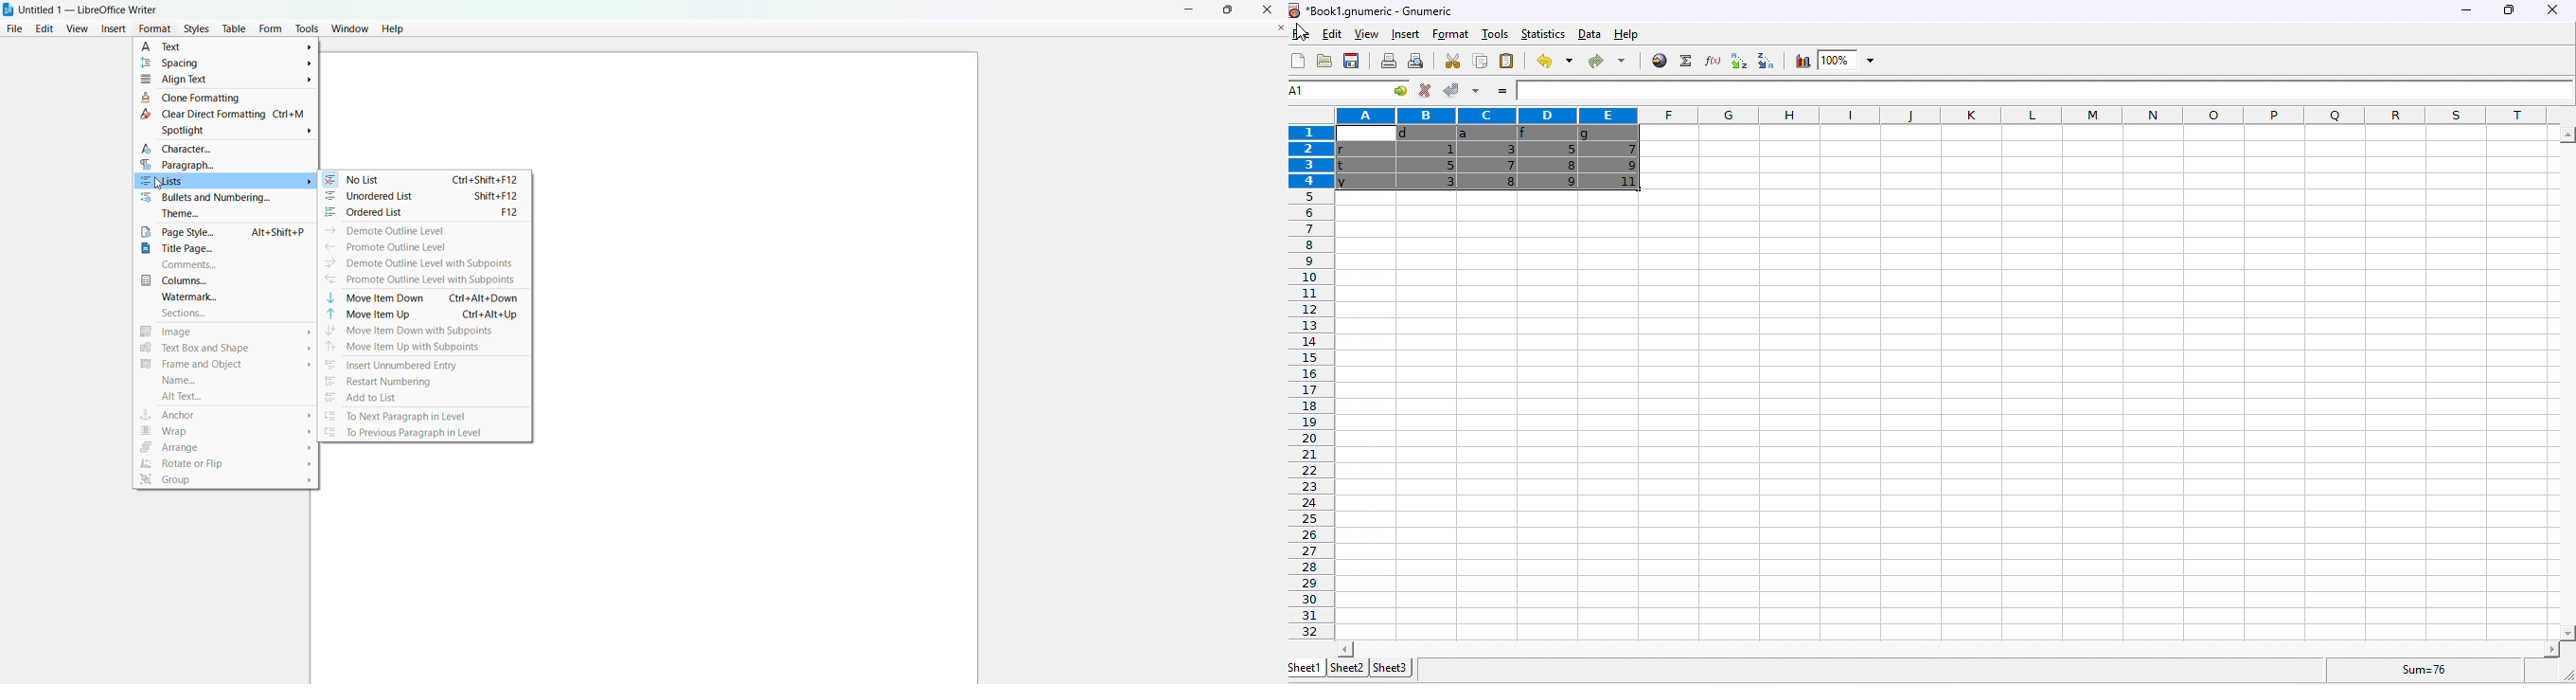 Image resolution: width=2576 pixels, height=700 pixels. I want to click on =, so click(1501, 92).